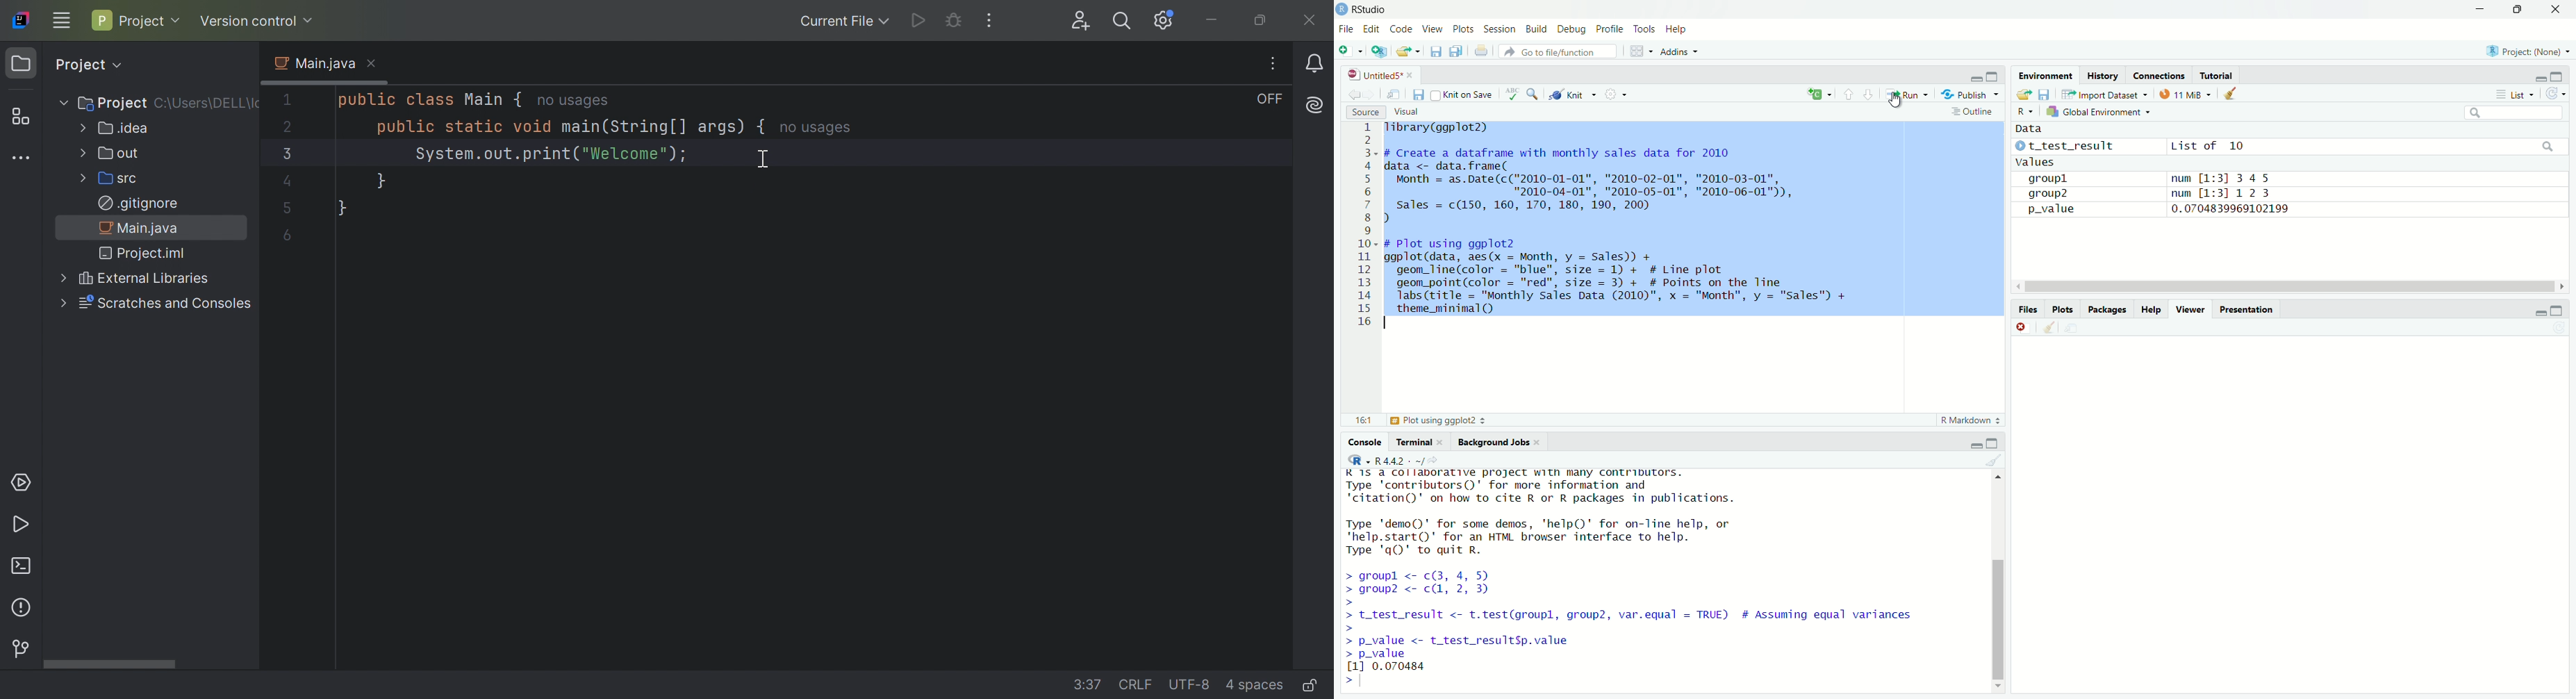 Image resolution: width=2576 pixels, height=700 pixels. What do you see at coordinates (2022, 326) in the screenshot?
I see `close` at bounding box center [2022, 326].